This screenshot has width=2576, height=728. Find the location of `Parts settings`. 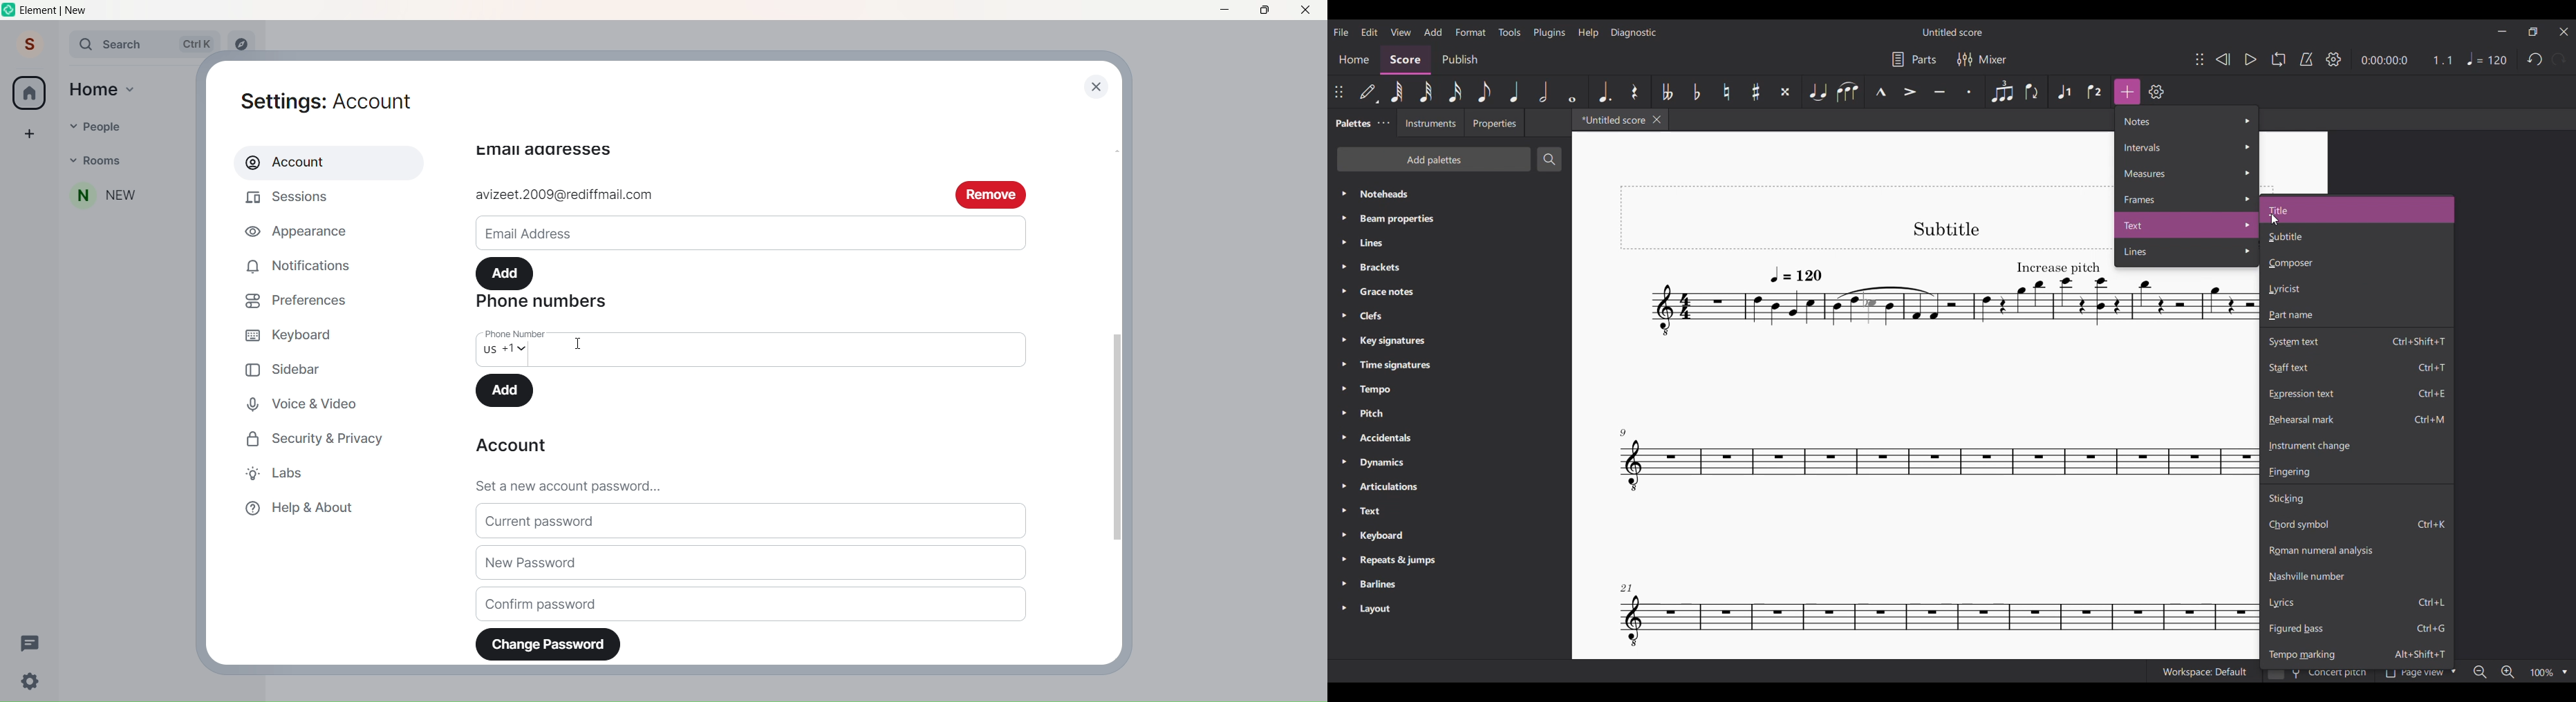

Parts settings is located at coordinates (1914, 59).